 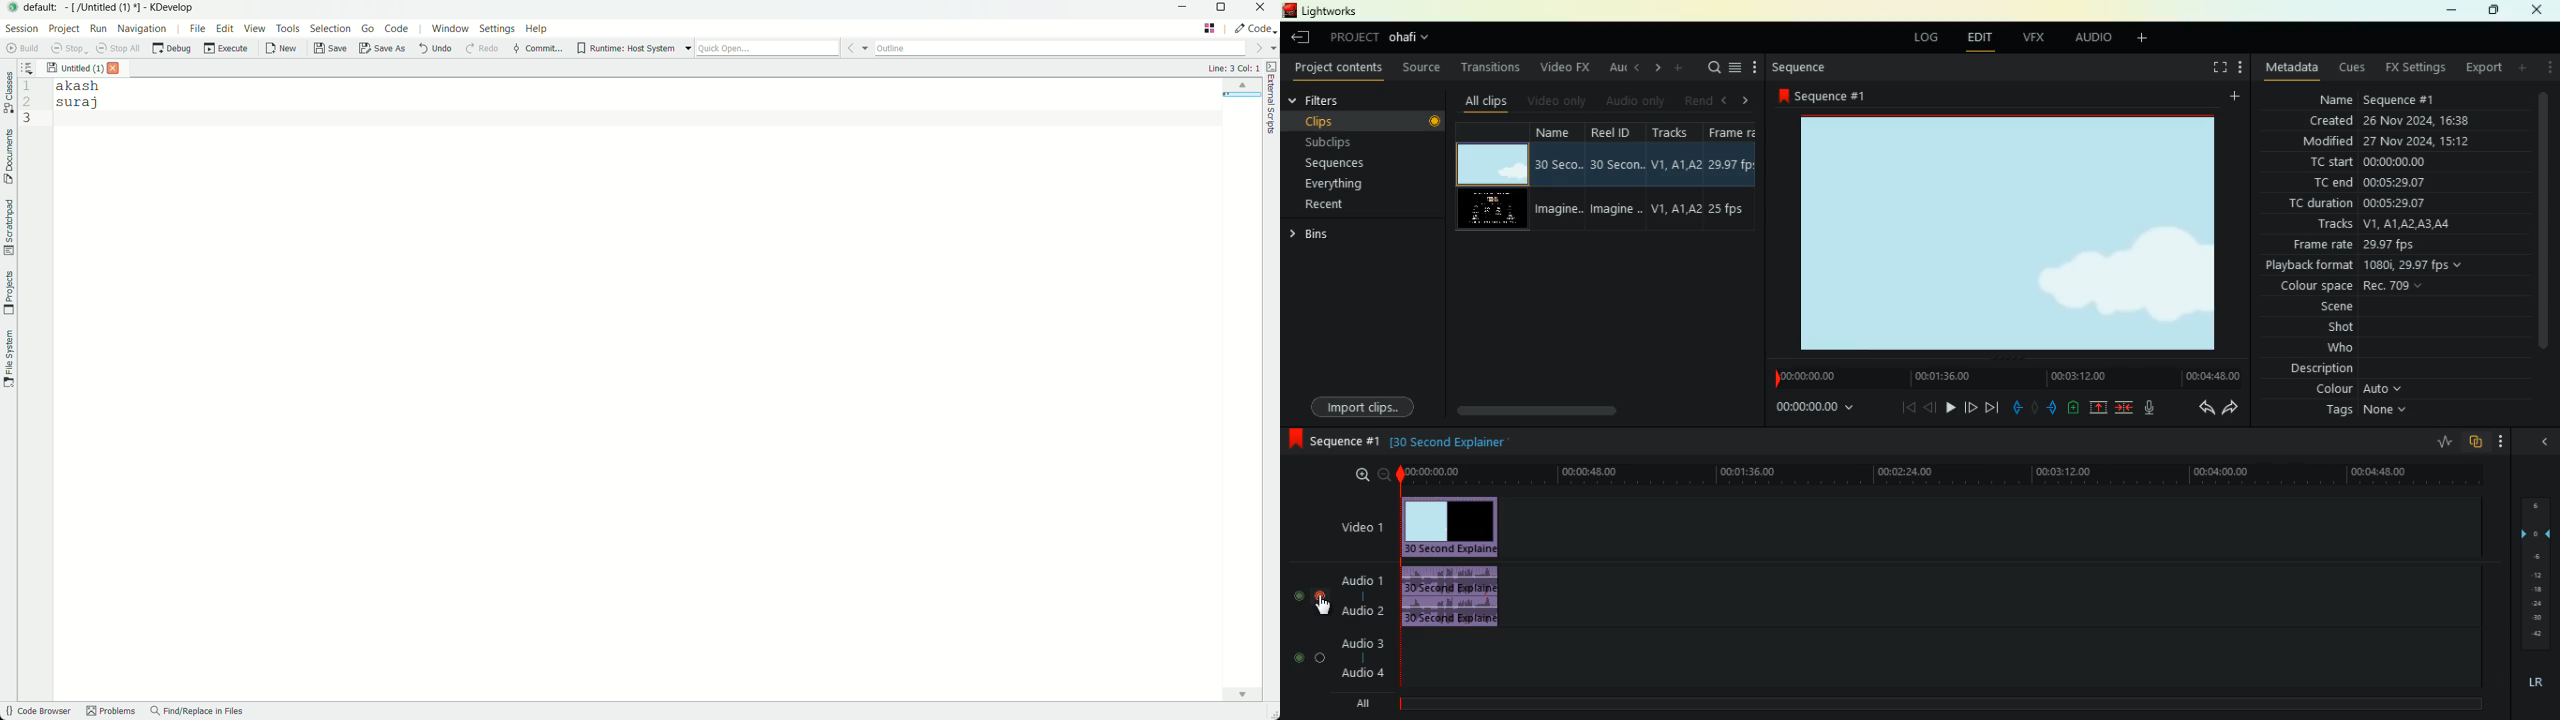 What do you see at coordinates (2383, 204) in the screenshot?
I see `tc duration` at bounding box center [2383, 204].